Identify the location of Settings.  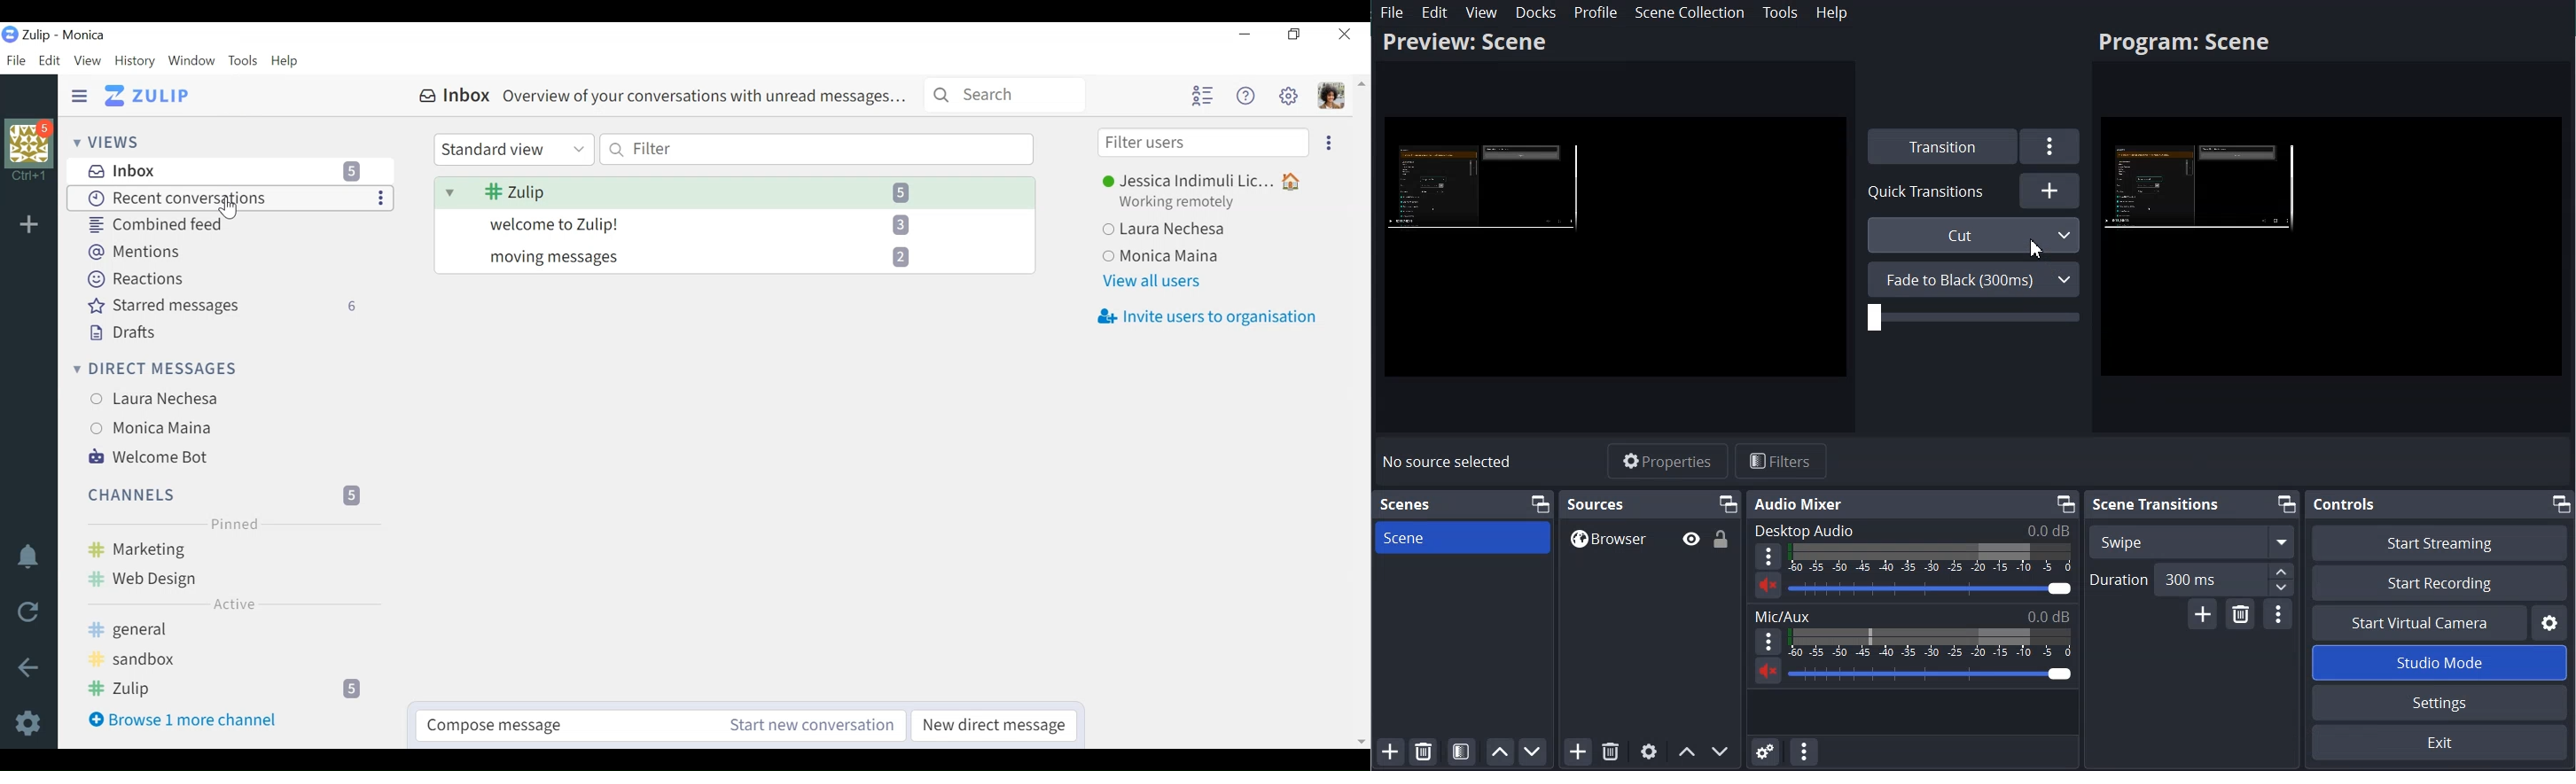
(31, 725).